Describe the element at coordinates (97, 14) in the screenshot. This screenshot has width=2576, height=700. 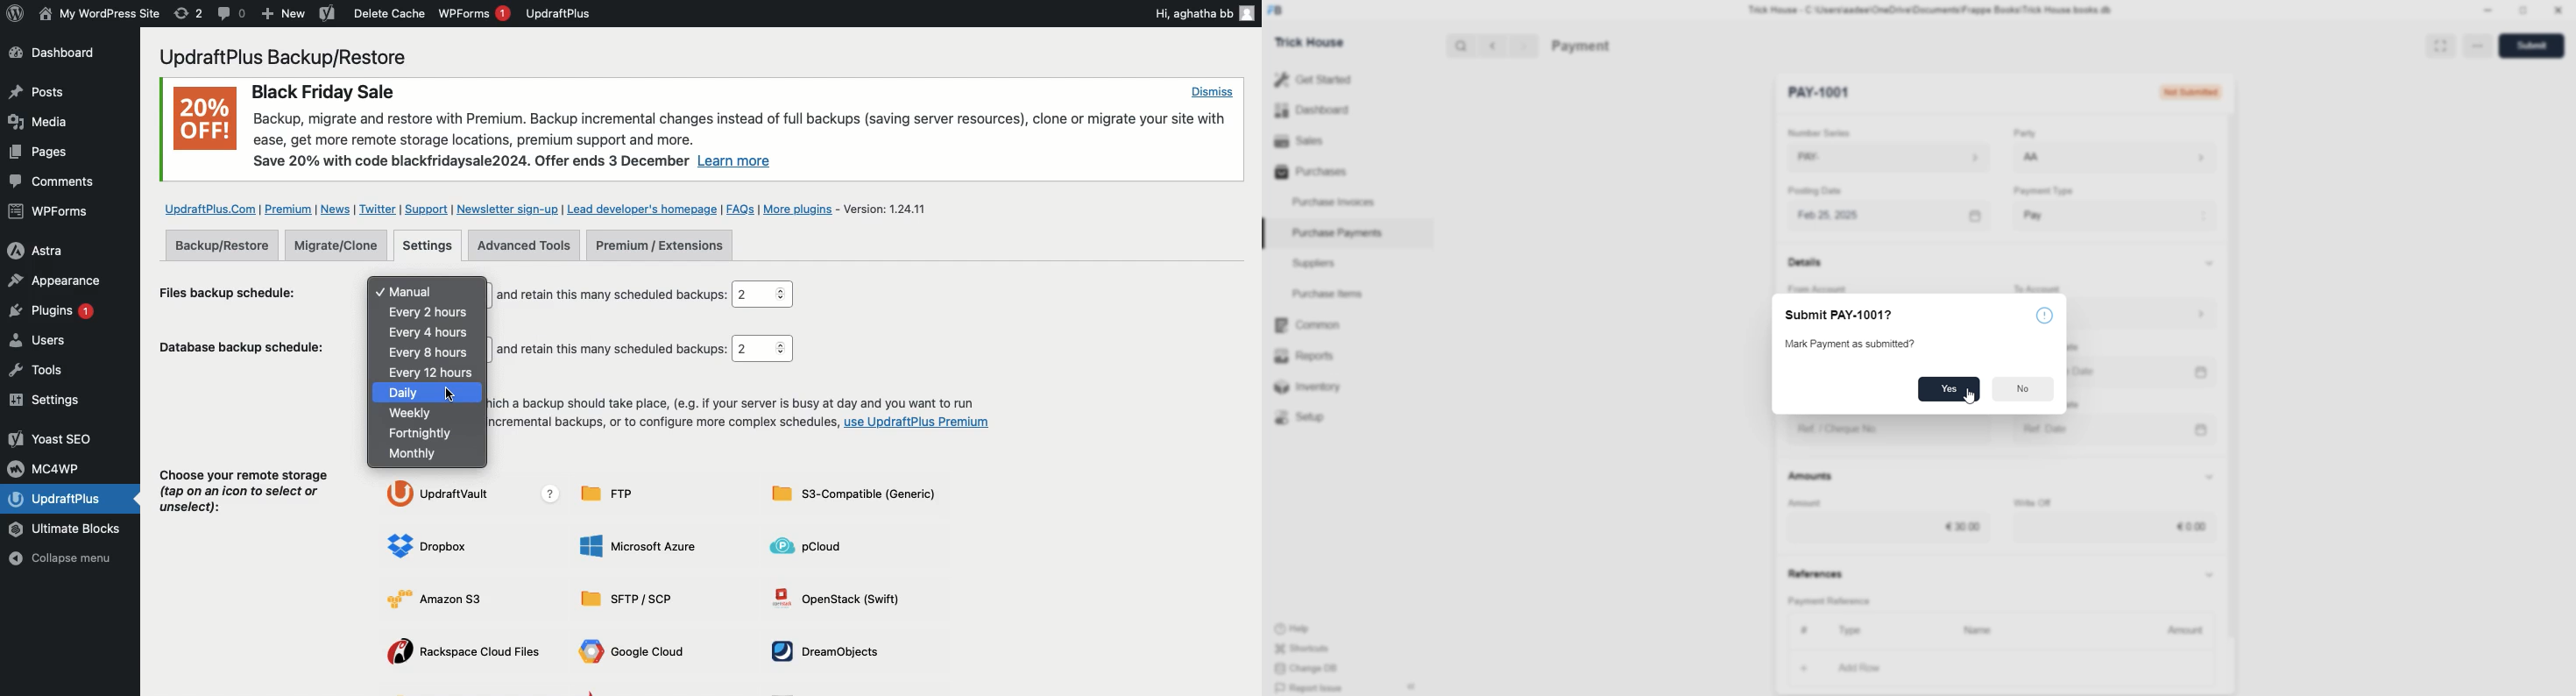
I see `WordPress Site` at that location.